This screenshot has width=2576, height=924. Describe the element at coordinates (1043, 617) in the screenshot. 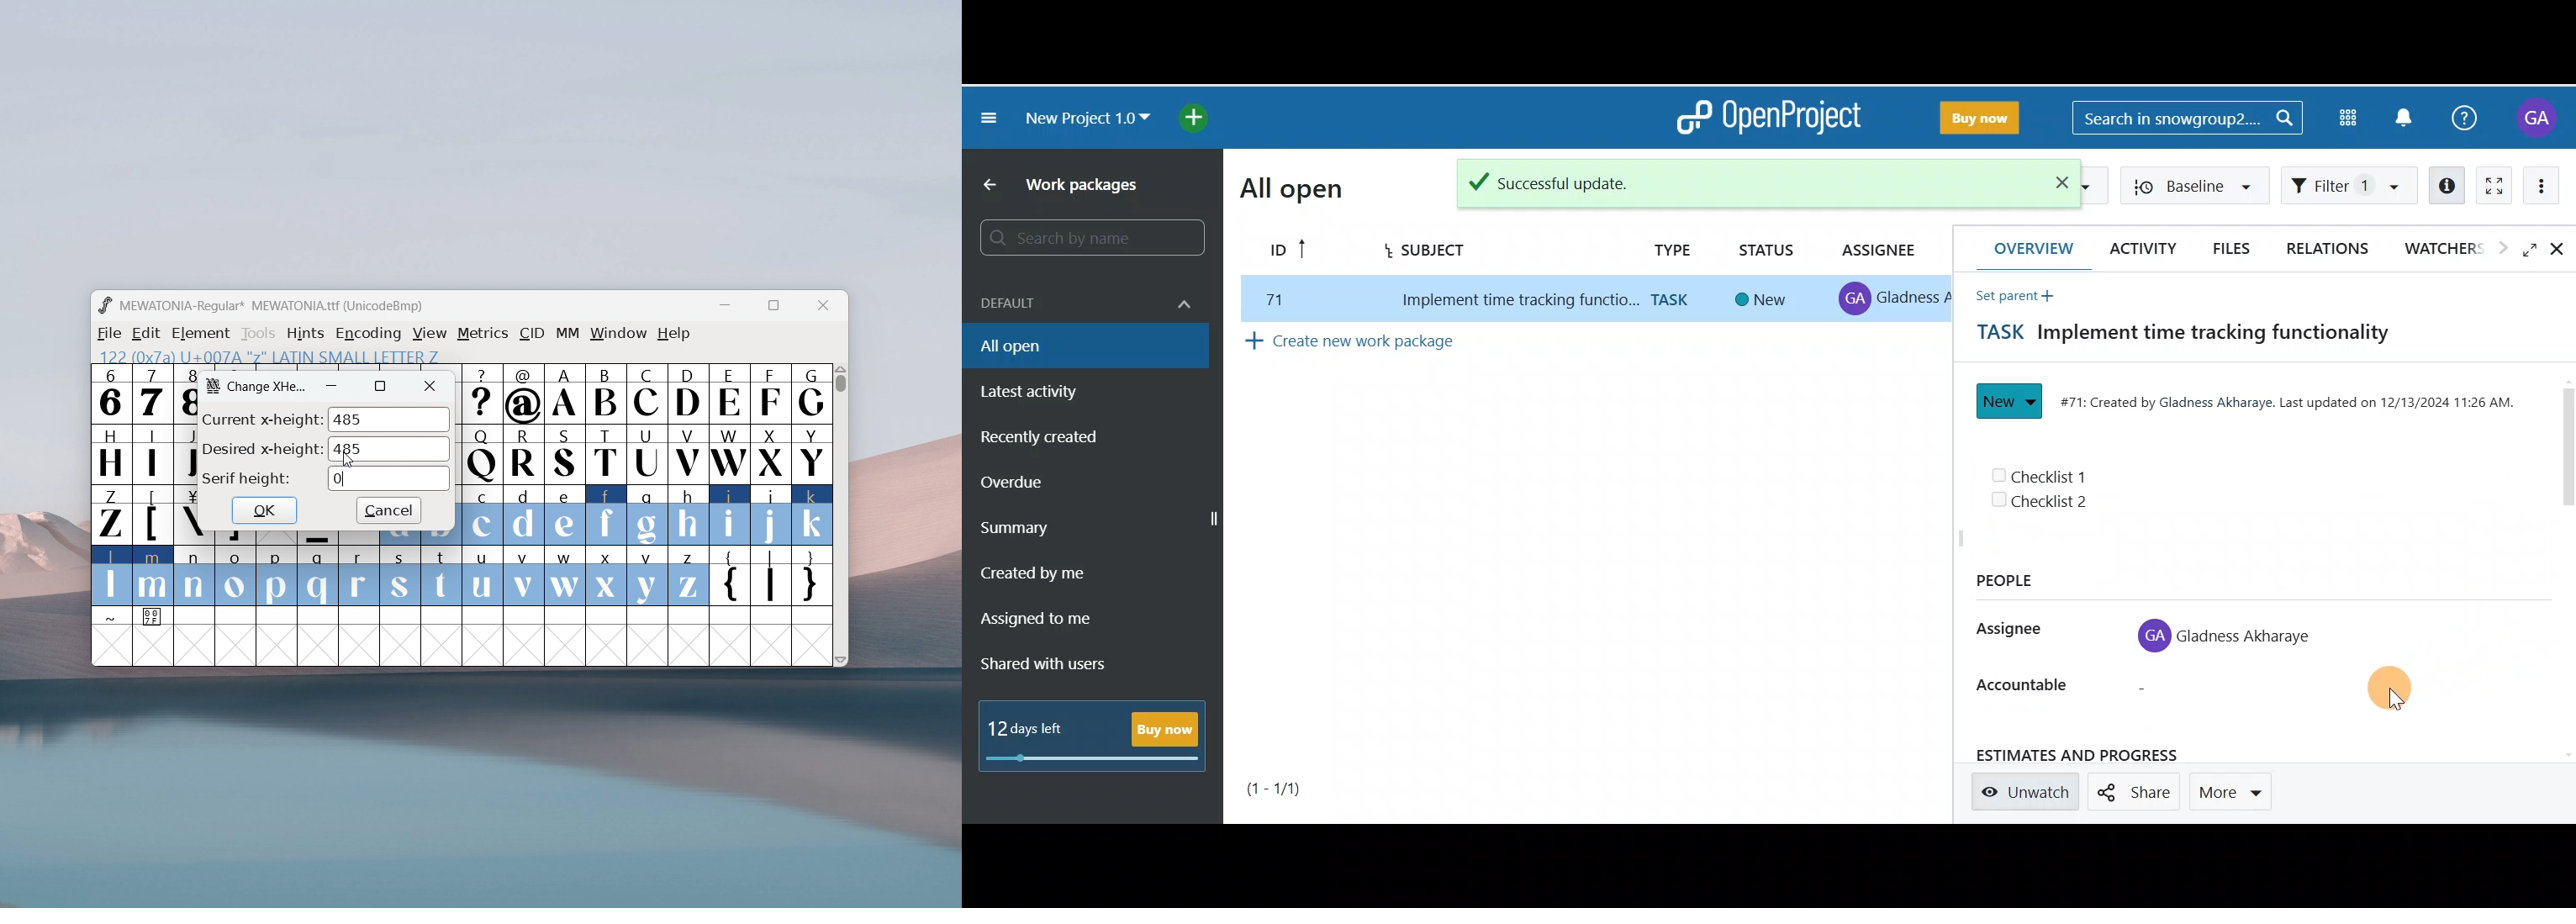

I see `Assigned to me` at that location.